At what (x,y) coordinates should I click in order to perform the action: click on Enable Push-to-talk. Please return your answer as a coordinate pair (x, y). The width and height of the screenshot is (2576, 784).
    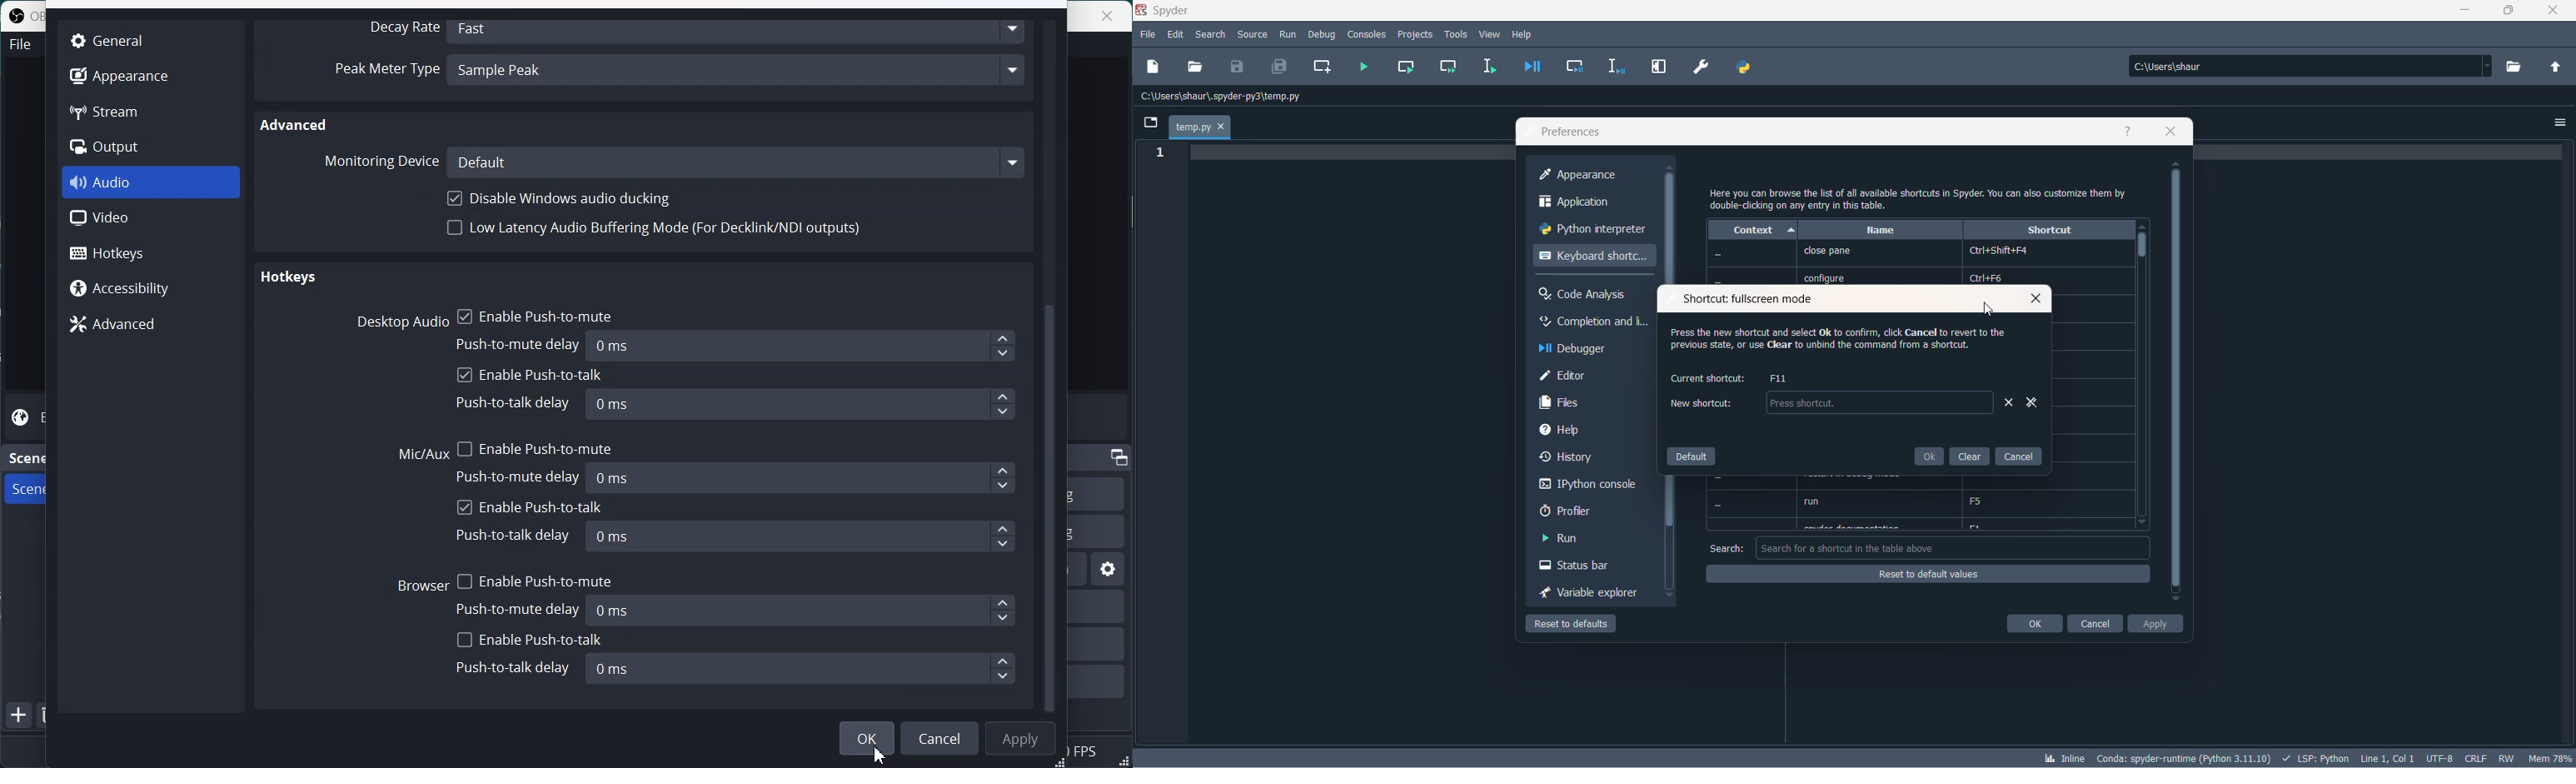
    Looking at the image, I should click on (530, 640).